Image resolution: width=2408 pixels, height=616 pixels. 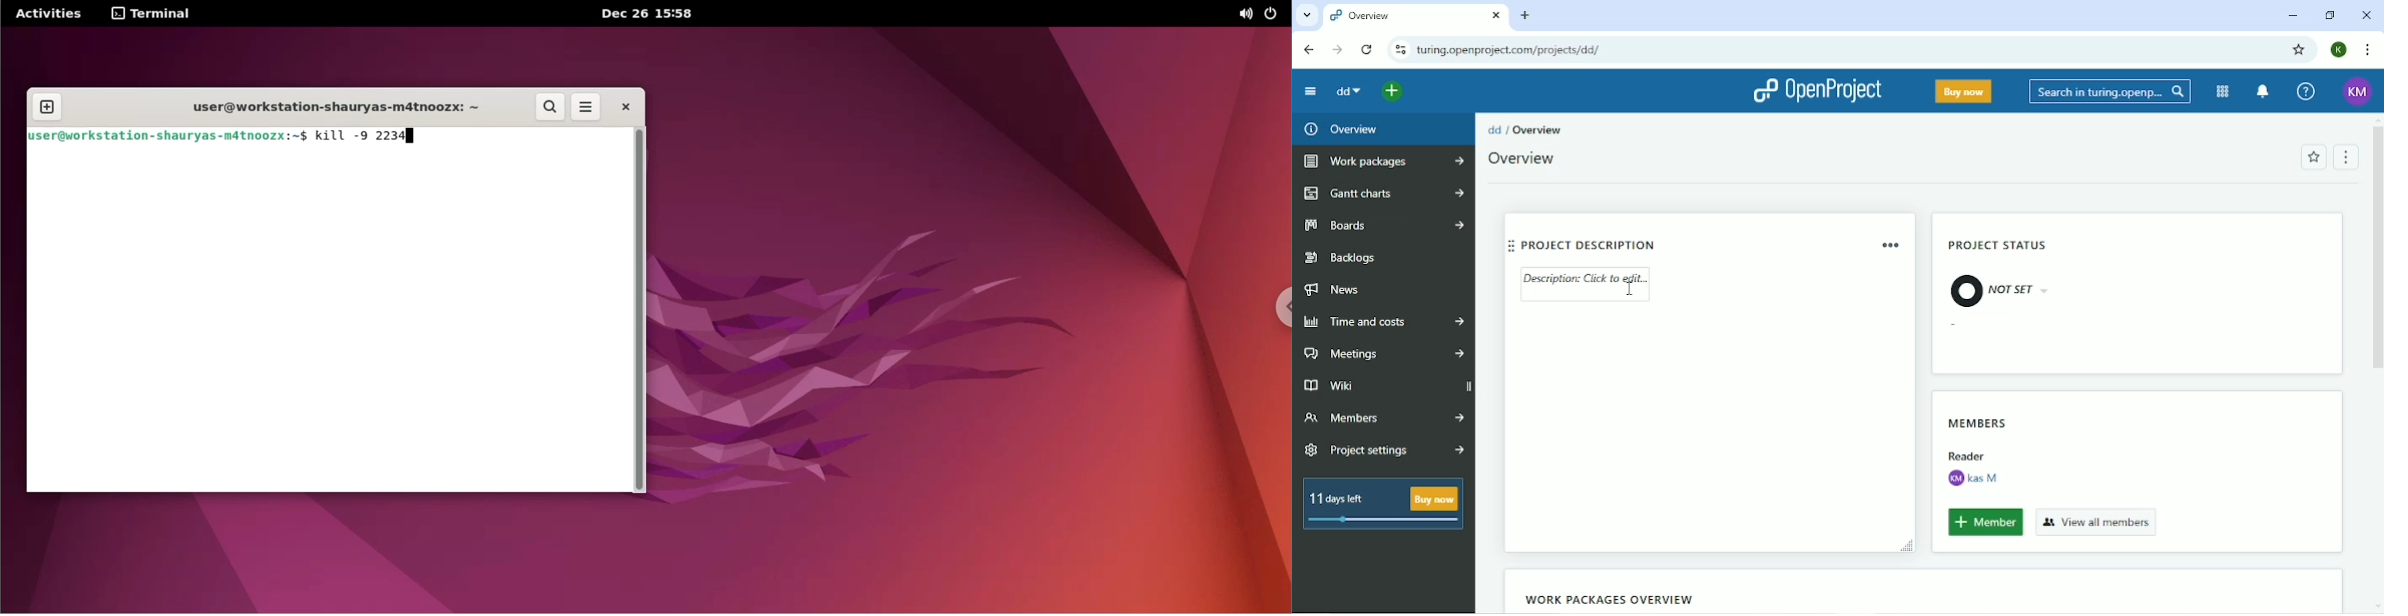 I want to click on Back, so click(x=1310, y=50).